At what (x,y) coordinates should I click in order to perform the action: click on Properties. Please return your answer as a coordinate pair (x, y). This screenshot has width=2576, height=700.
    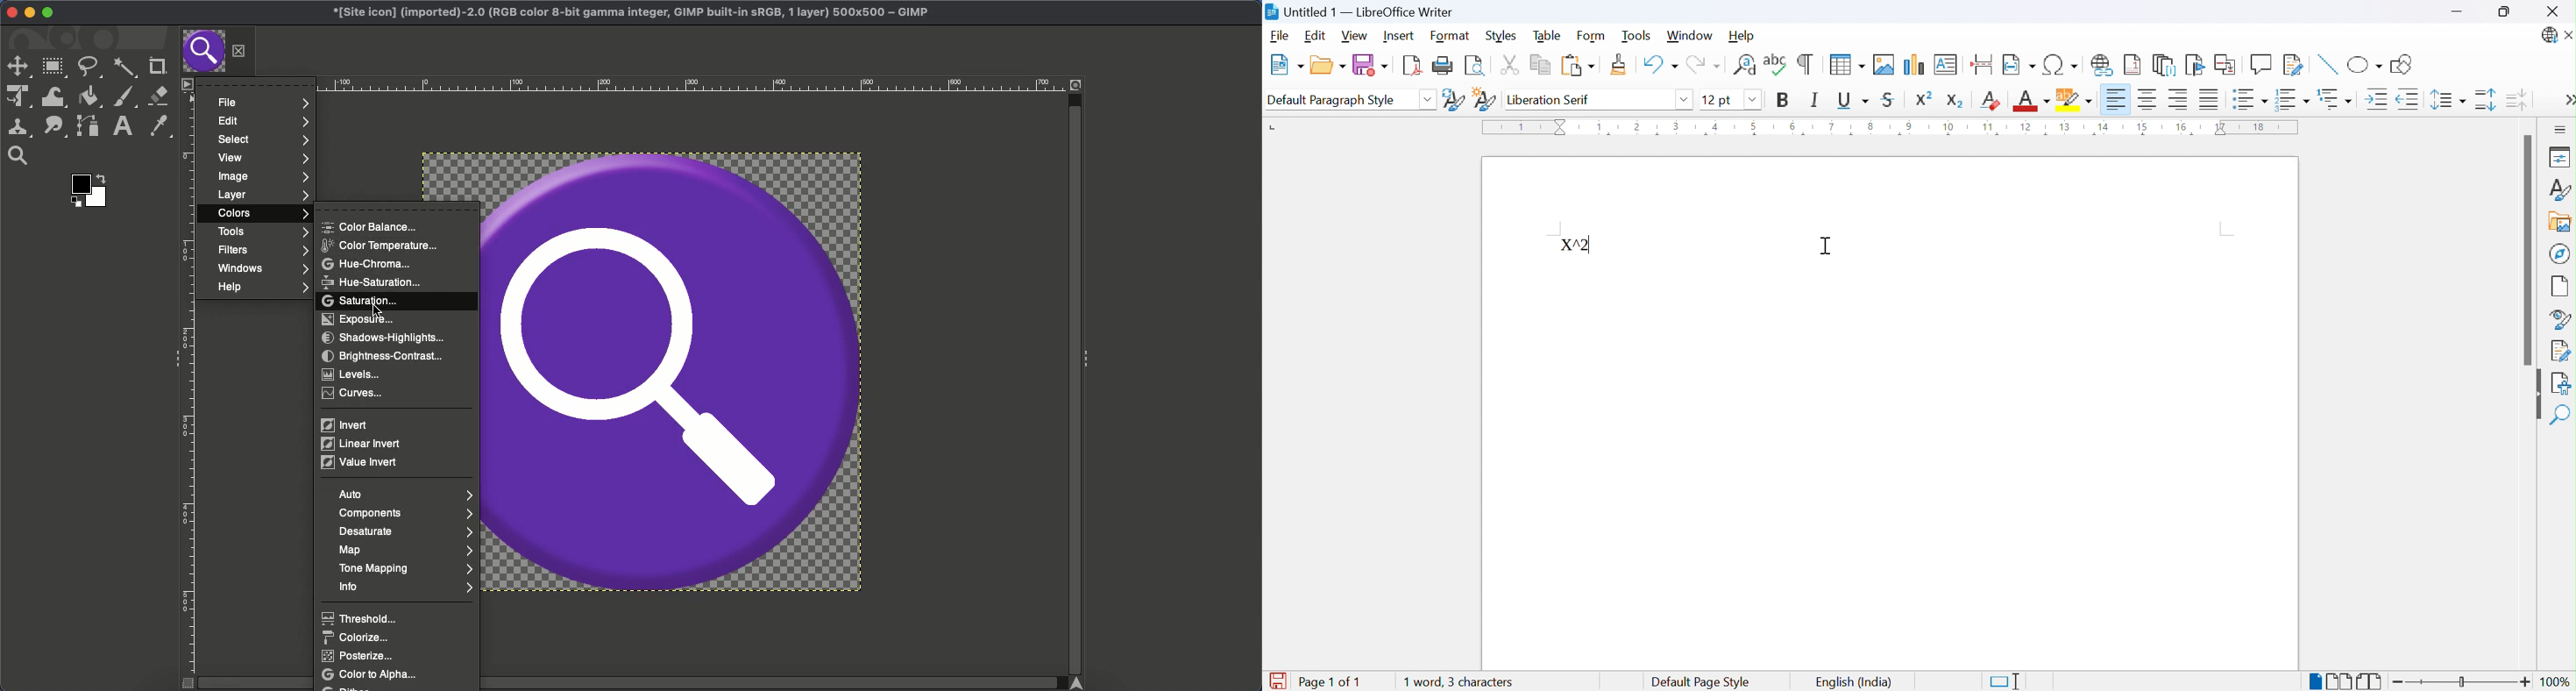
    Looking at the image, I should click on (2561, 158).